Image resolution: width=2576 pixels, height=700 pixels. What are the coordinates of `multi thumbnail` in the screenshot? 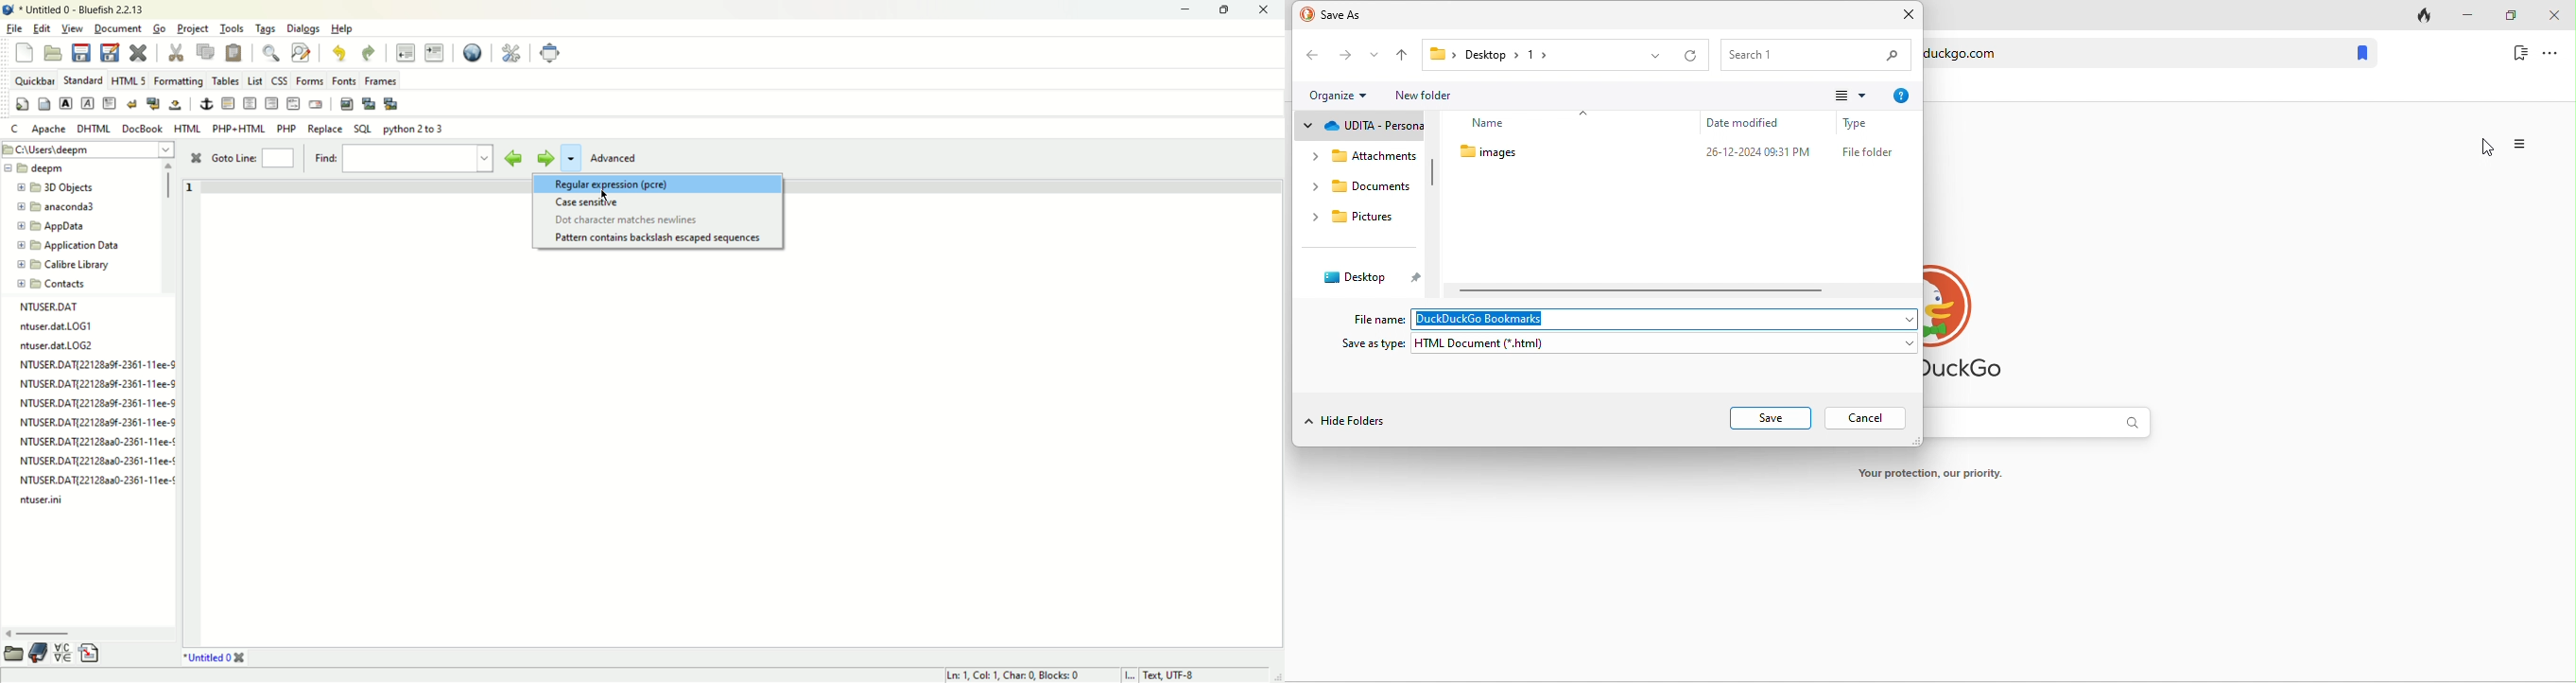 It's located at (391, 104).